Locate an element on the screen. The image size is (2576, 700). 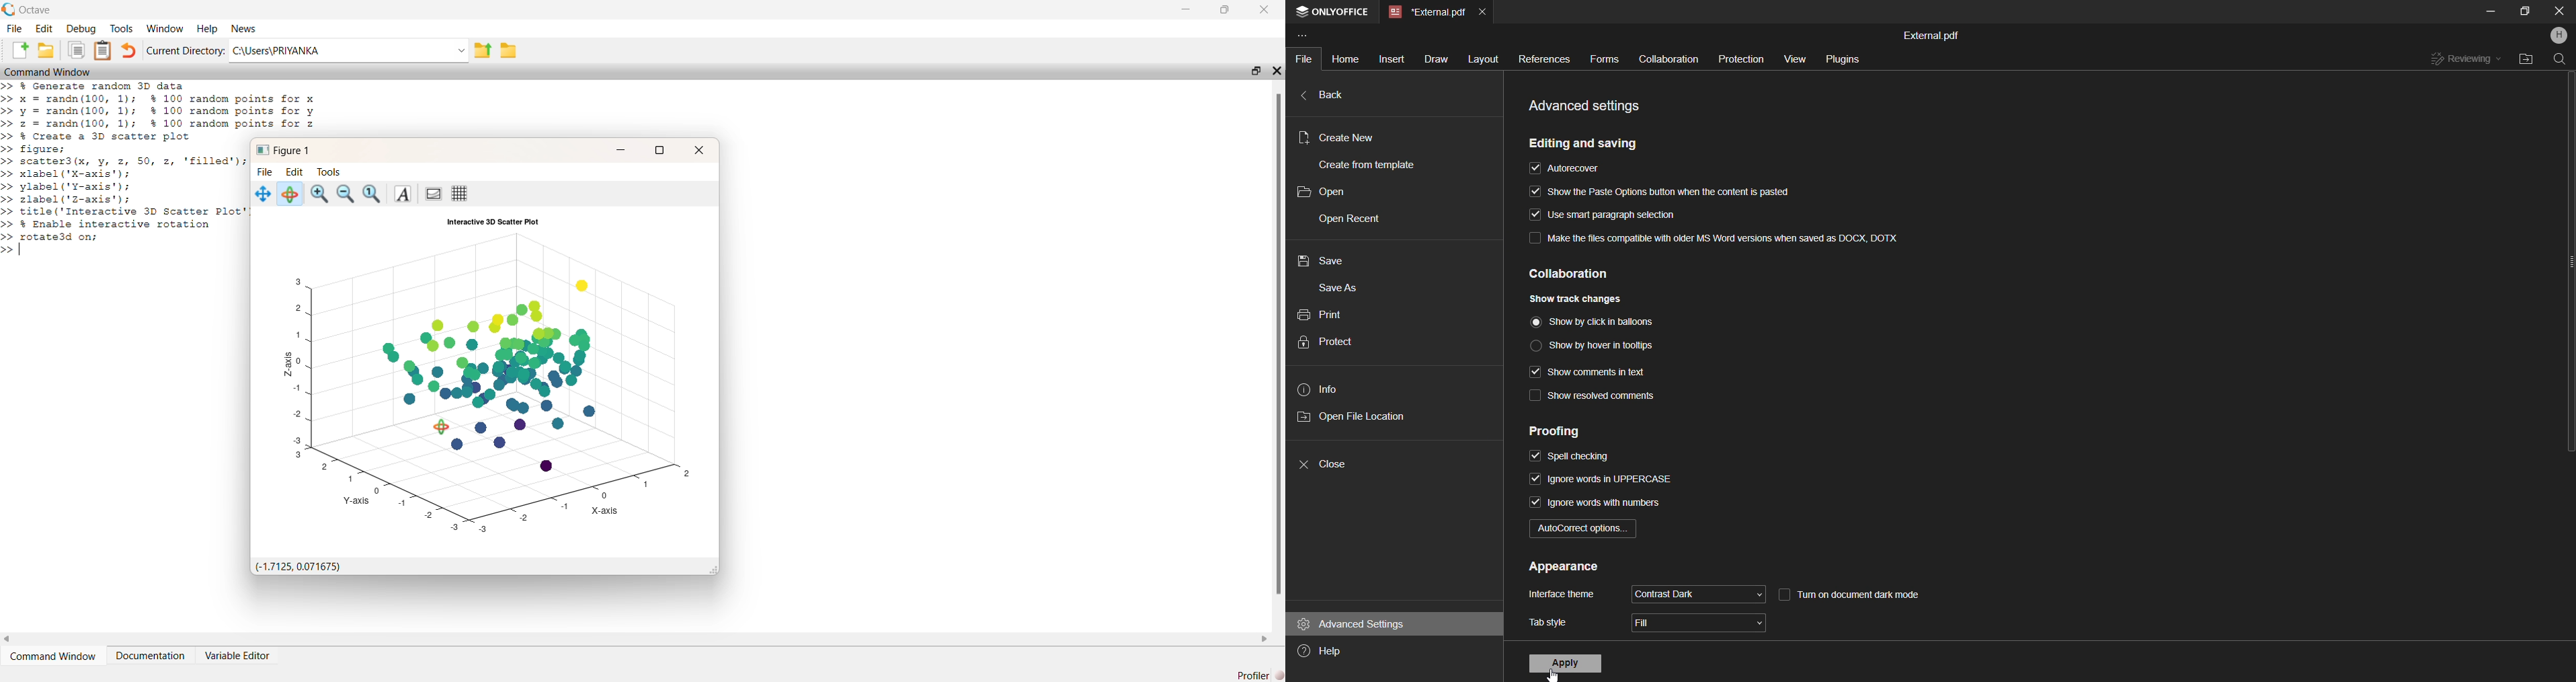
Debug is located at coordinates (82, 29).